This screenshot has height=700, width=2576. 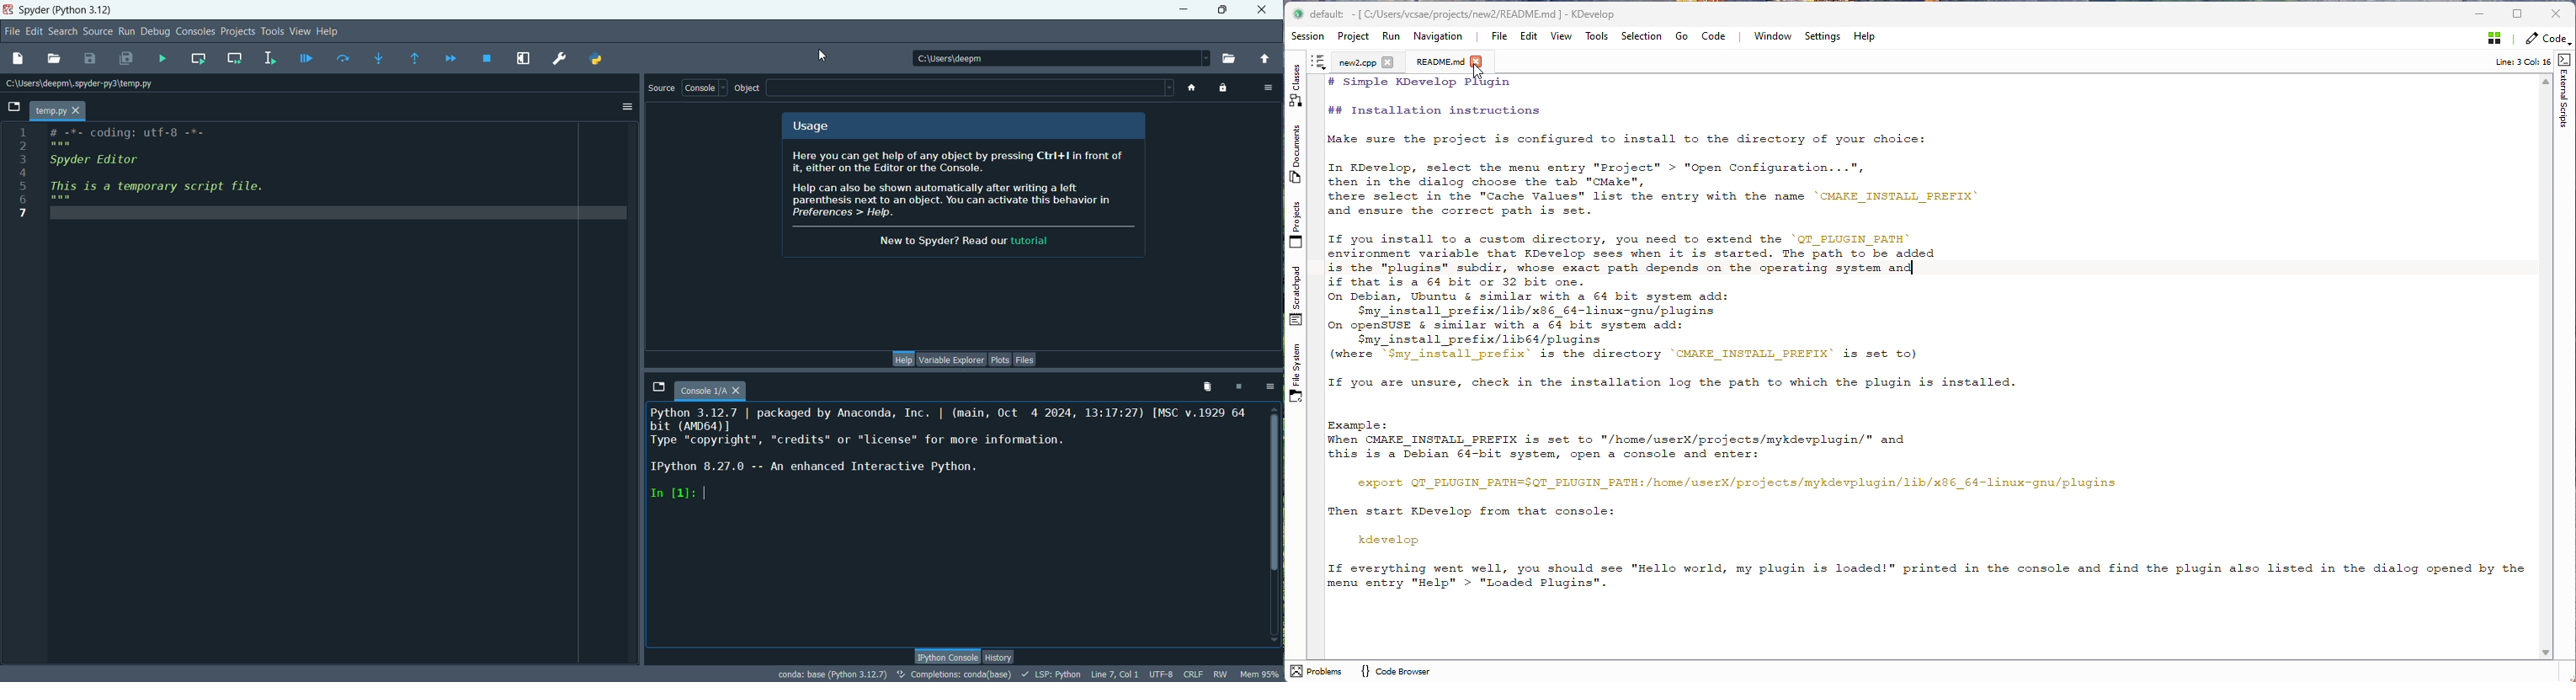 What do you see at coordinates (126, 31) in the screenshot?
I see `run` at bounding box center [126, 31].